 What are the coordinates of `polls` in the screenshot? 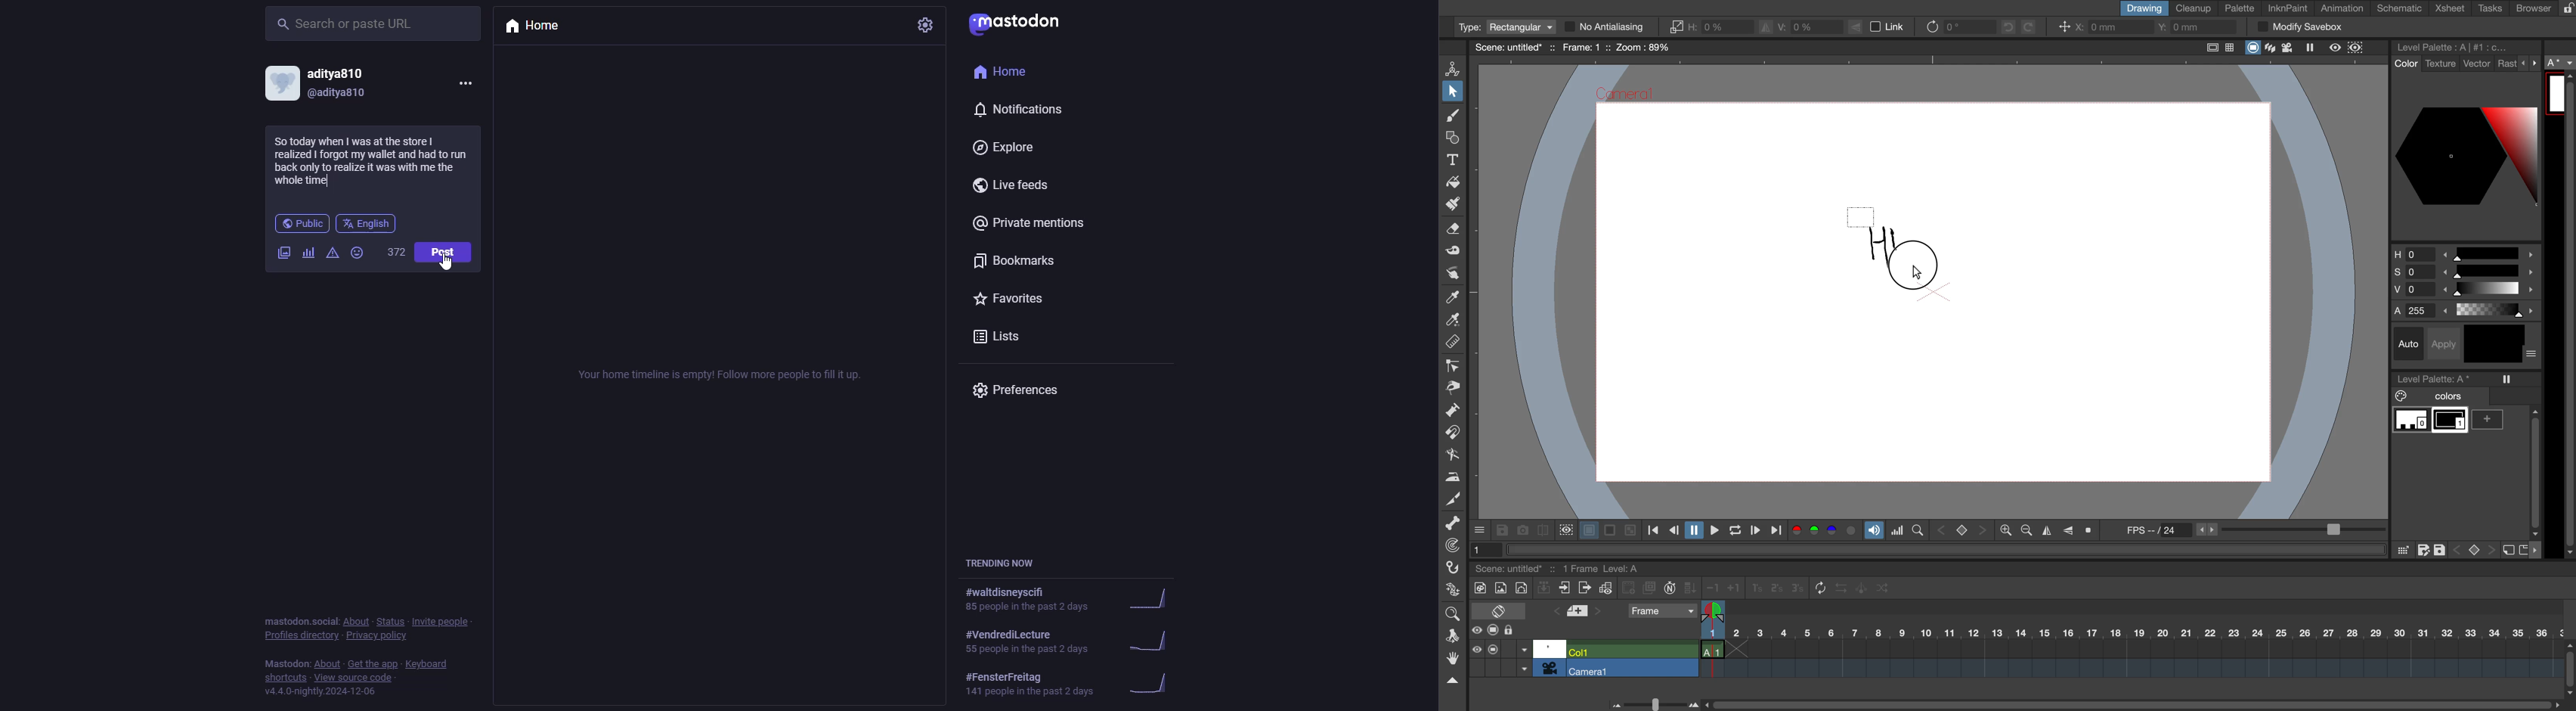 It's located at (308, 253).